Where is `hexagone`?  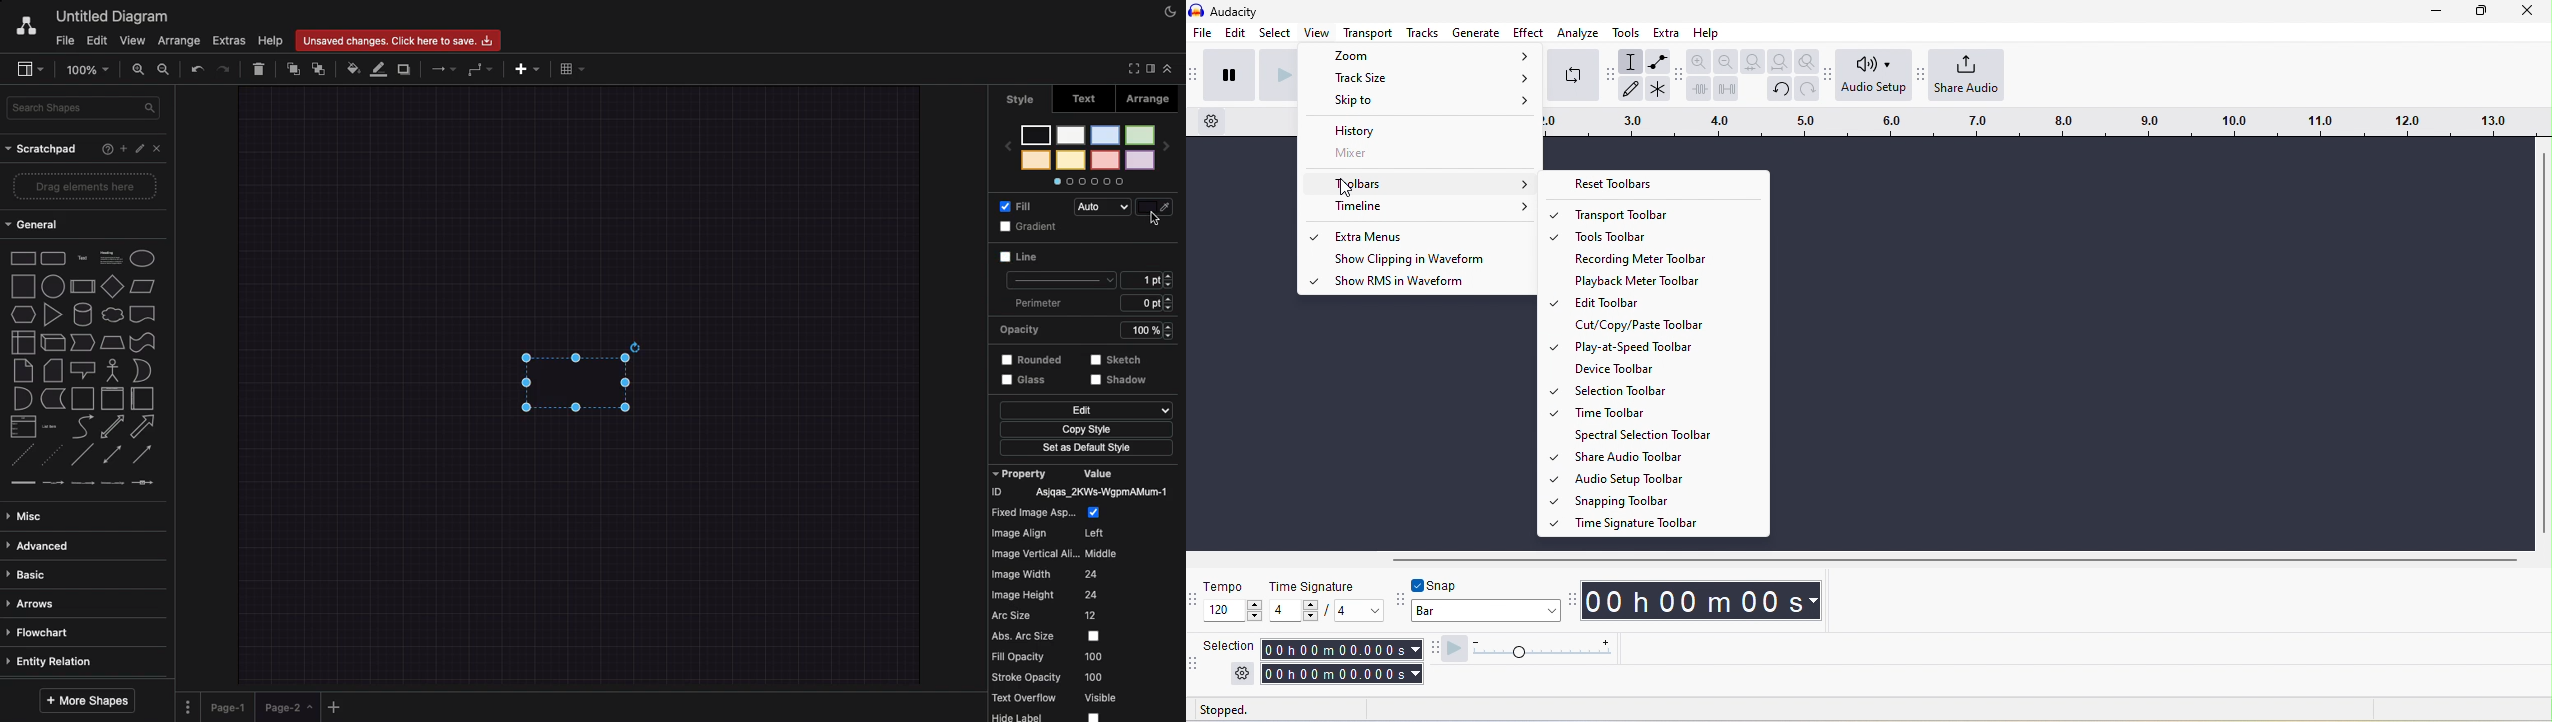
hexagone is located at coordinates (22, 312).